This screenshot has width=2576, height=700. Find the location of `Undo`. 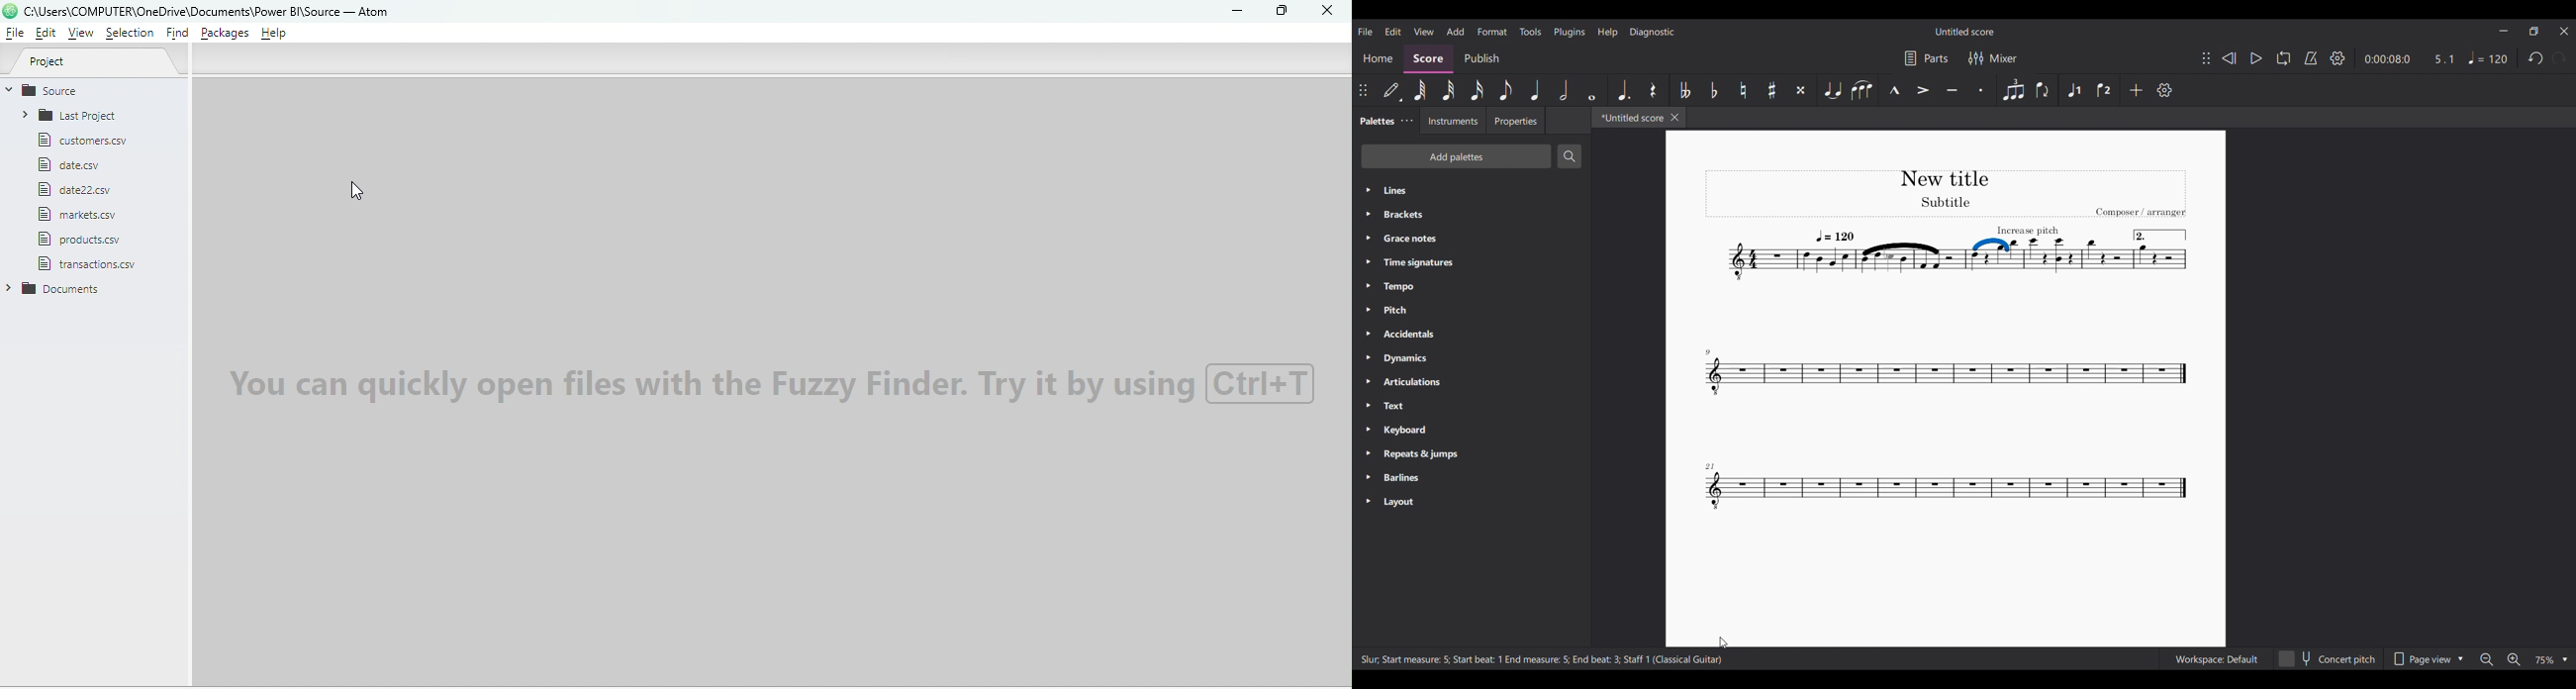

Undo is located at coordinates (2536, 58).